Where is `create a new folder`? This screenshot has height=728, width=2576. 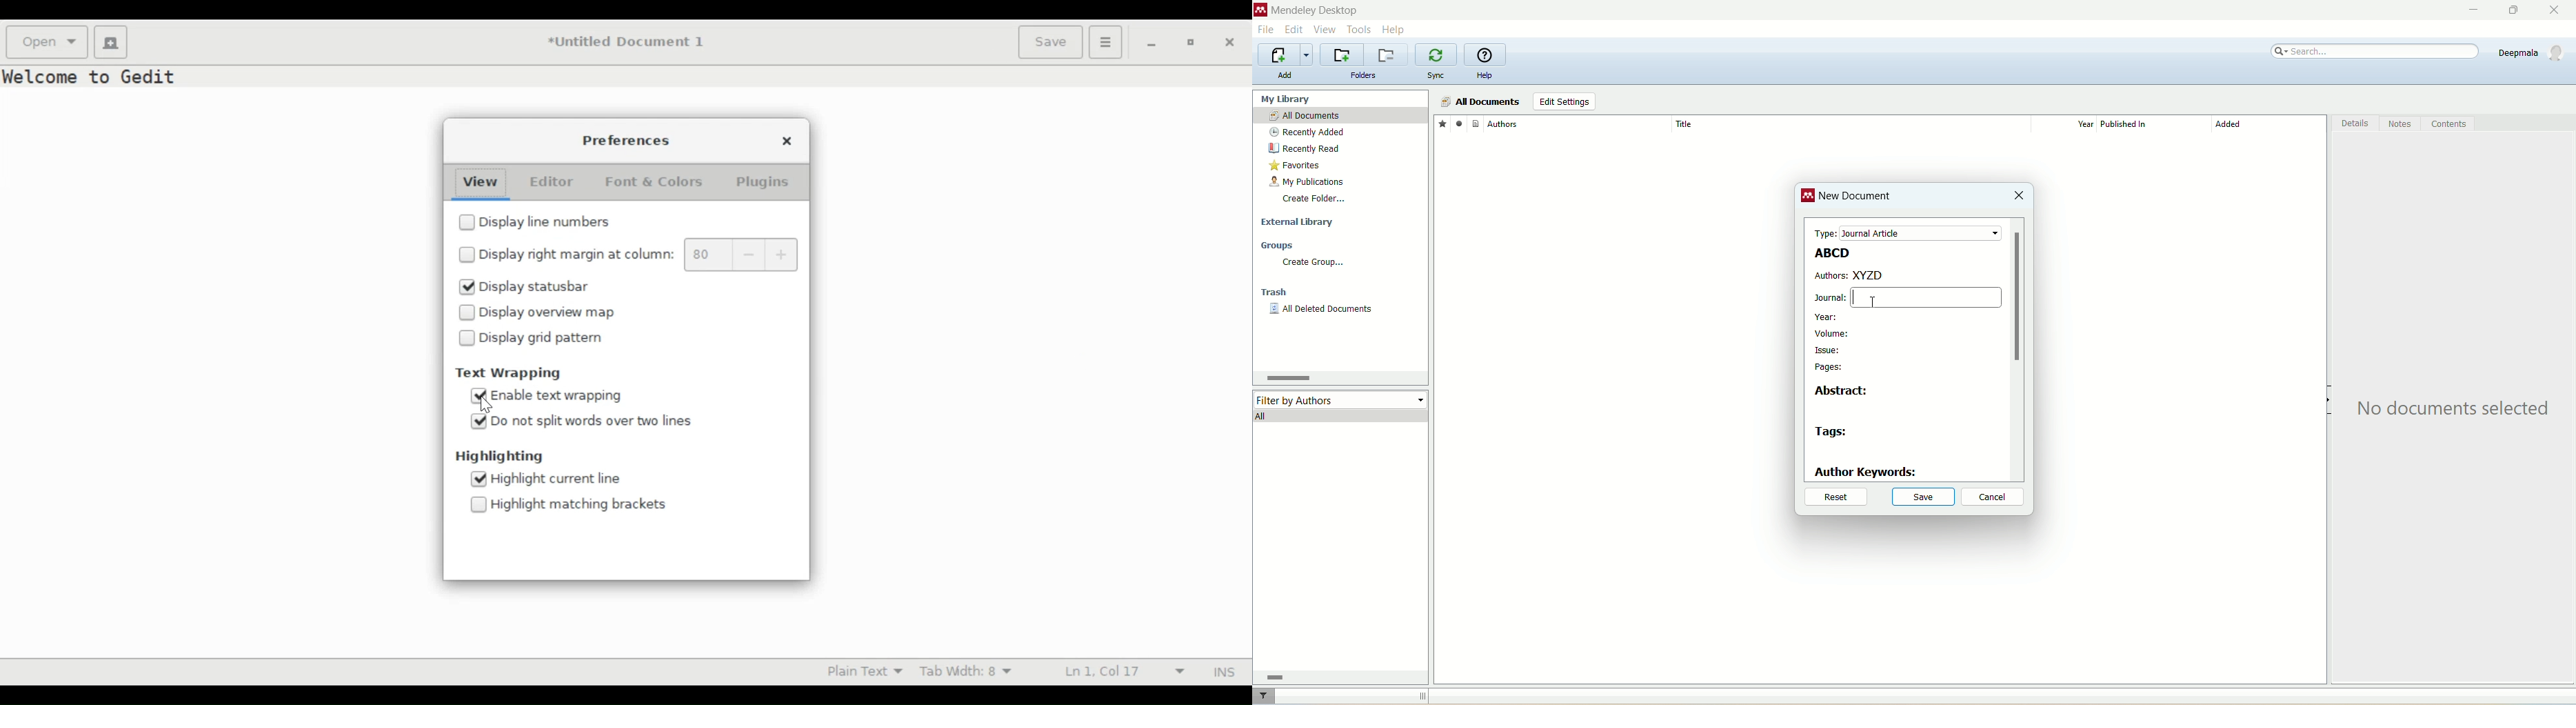 create a new folder is located at coordinates (1342, 55).